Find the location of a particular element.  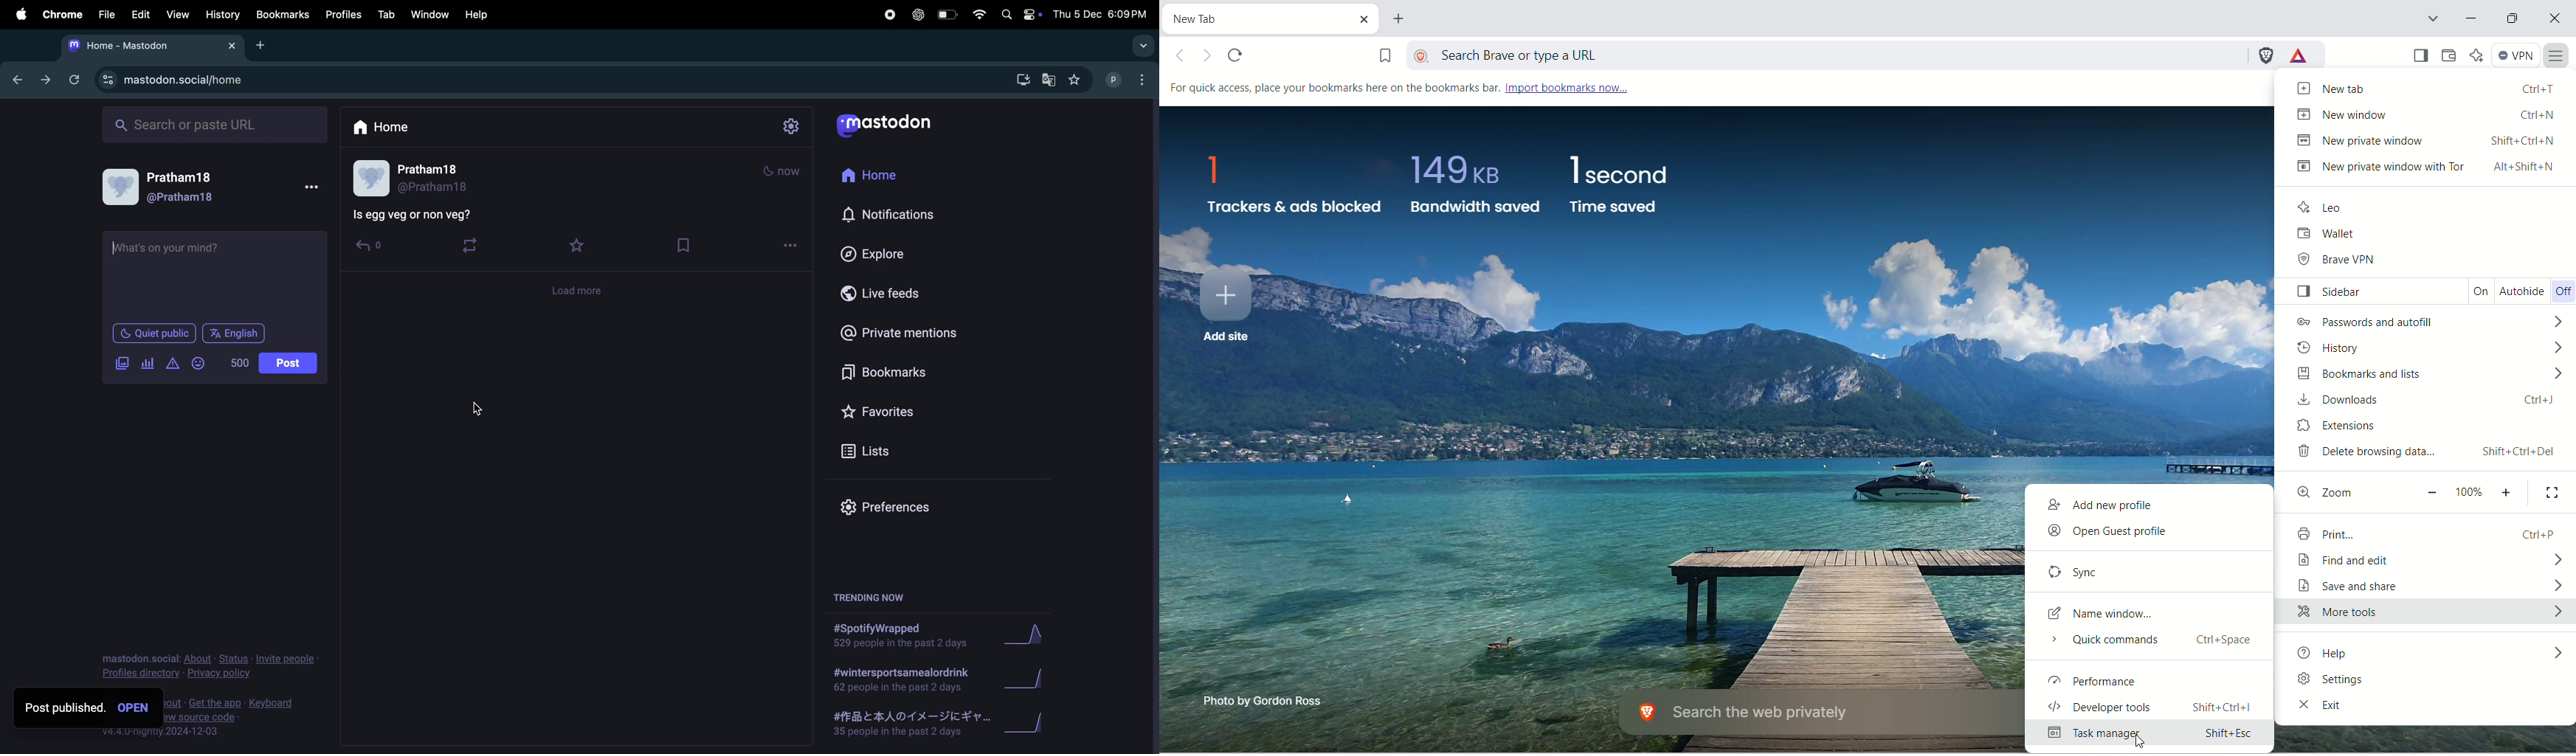

#wintersportdrink is located at coordinates (902, 680).